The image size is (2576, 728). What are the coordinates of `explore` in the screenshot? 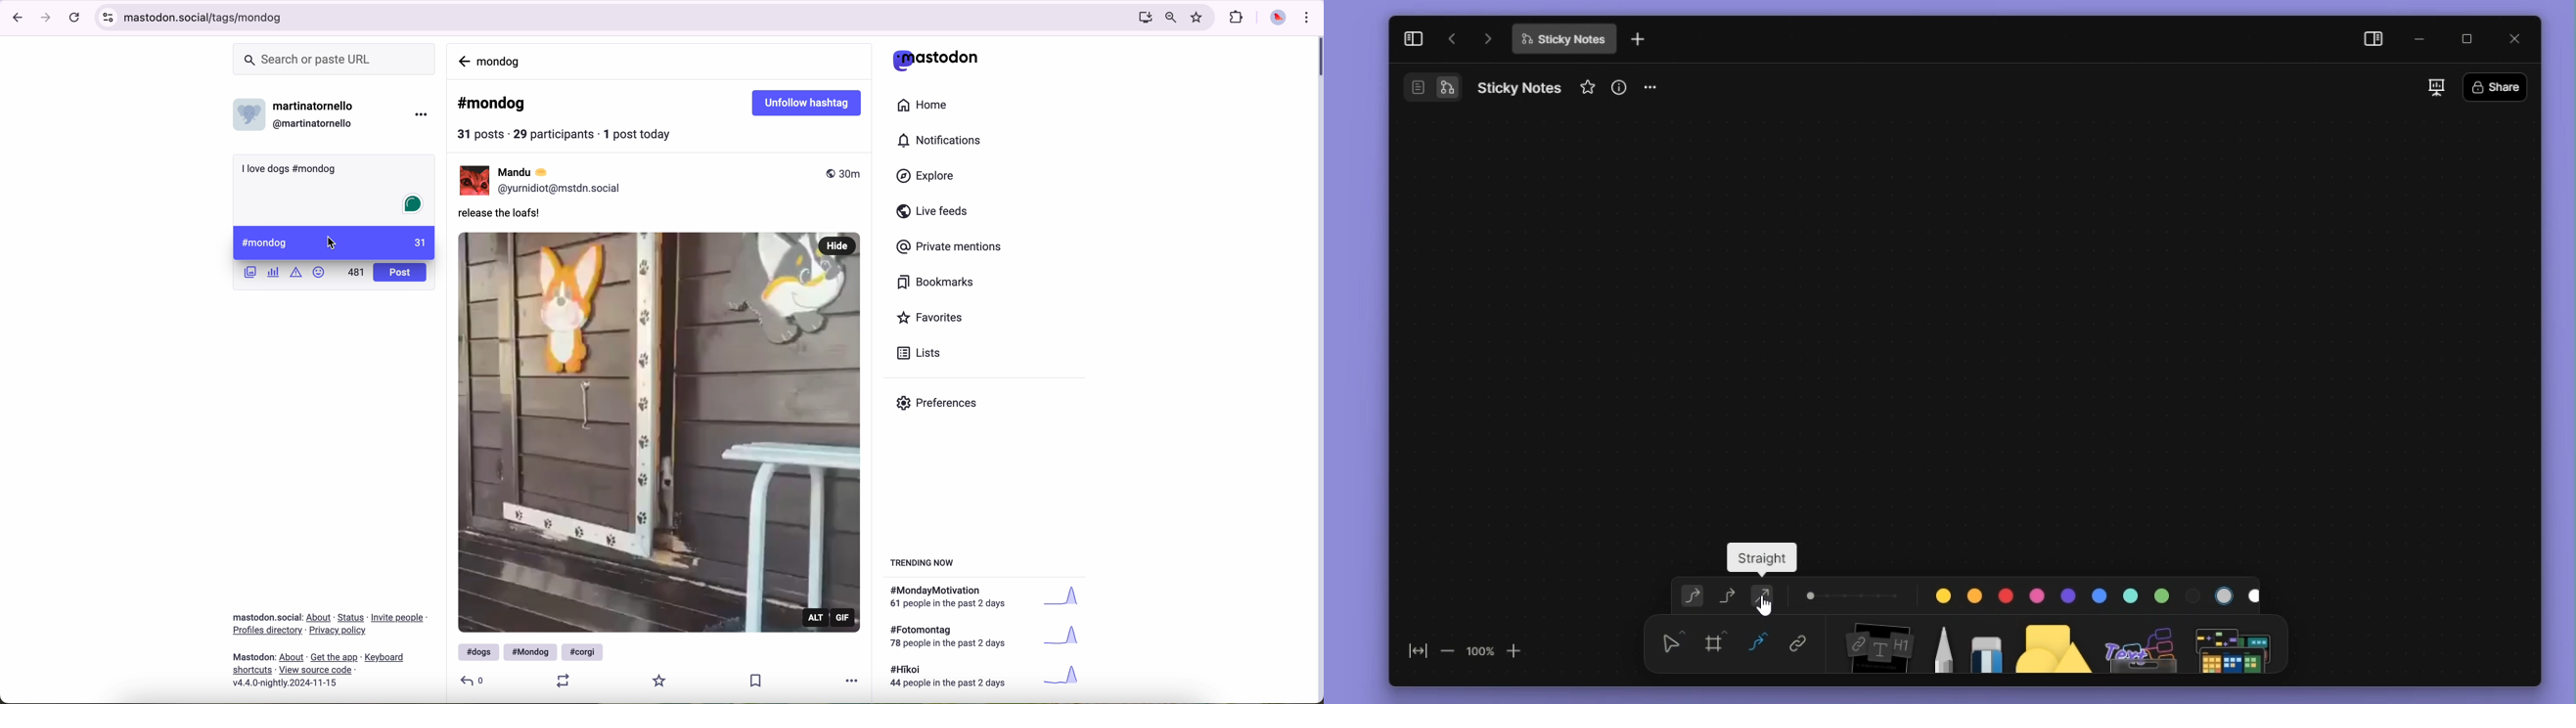 It's located at (927, 176).